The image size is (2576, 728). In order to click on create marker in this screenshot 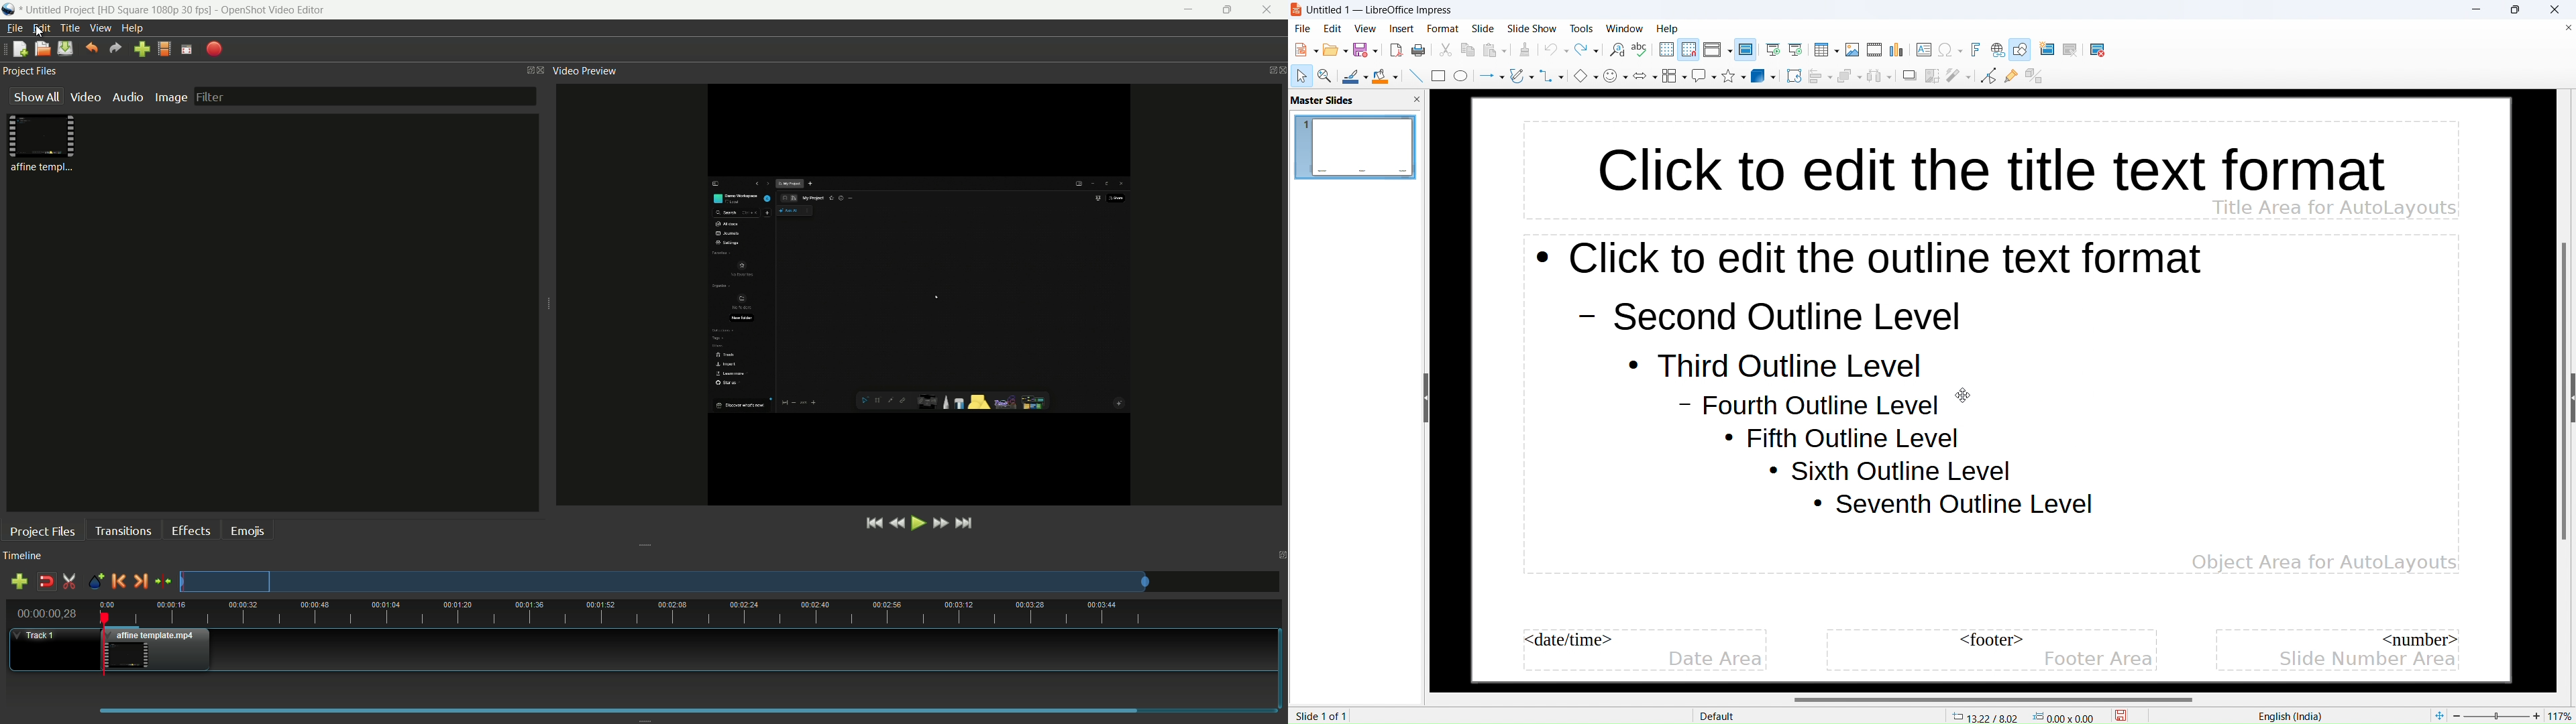, I will do `click(93, 582)`.